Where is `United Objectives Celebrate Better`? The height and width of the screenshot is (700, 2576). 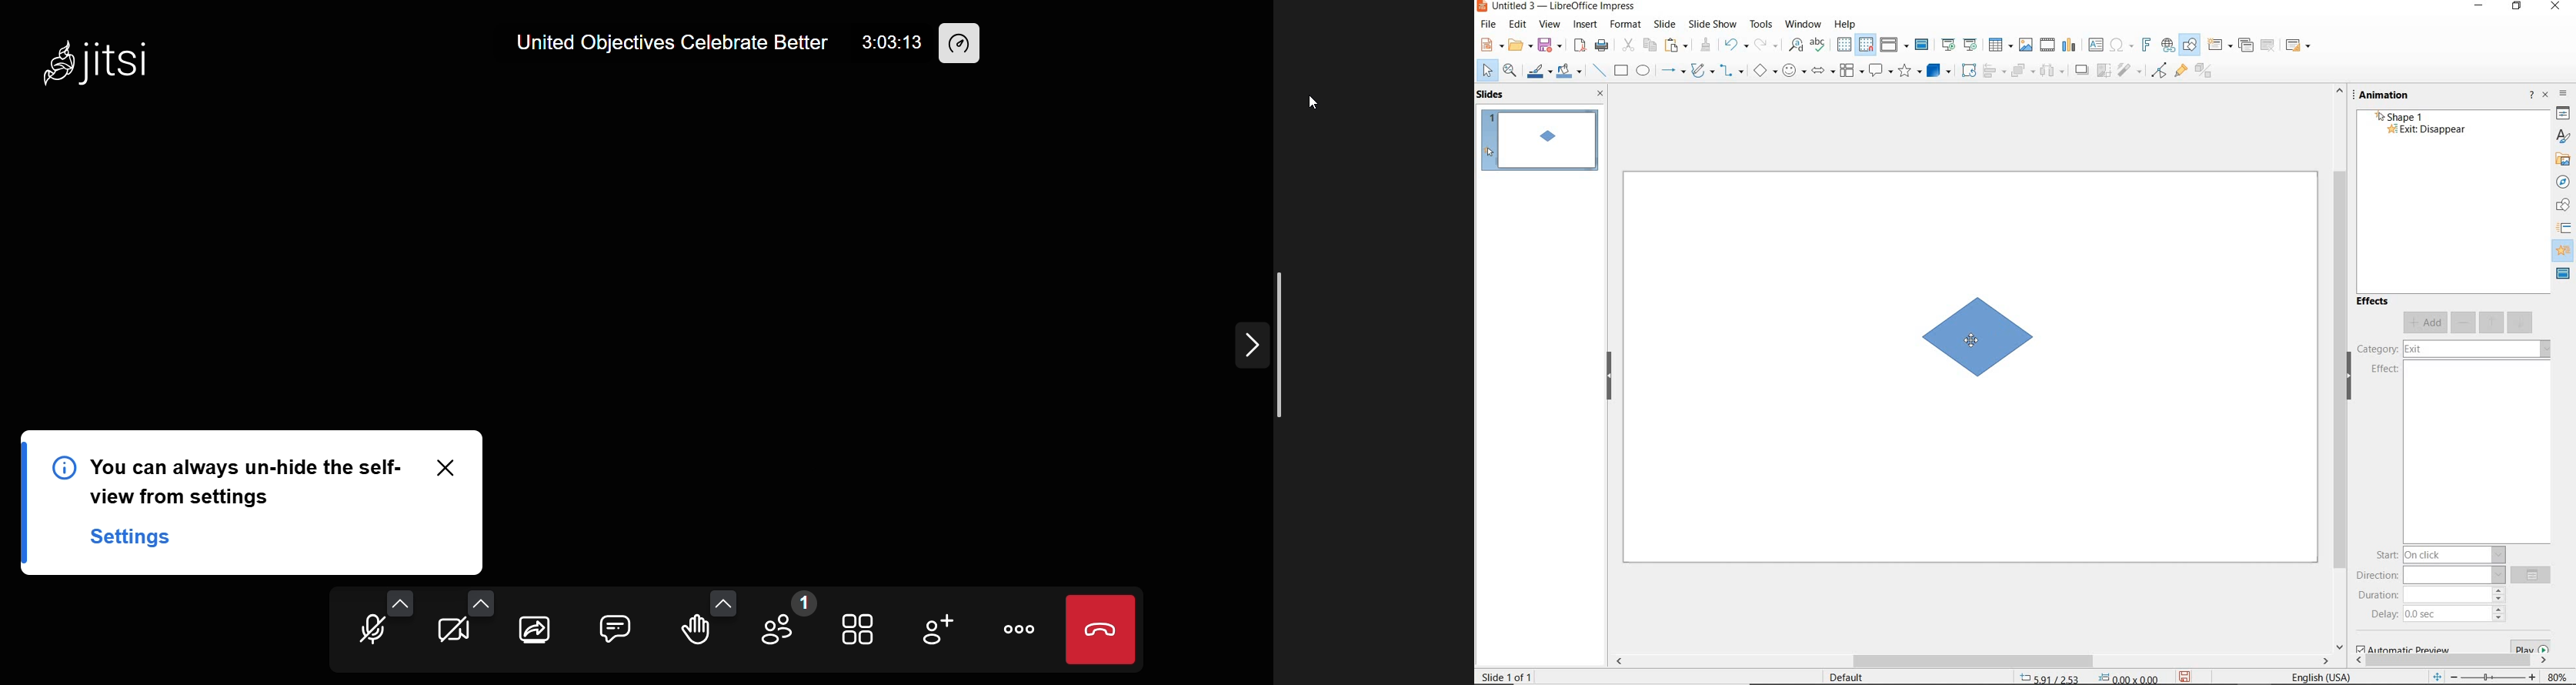
United Objectives Celebrate Better is located at coordinates (667, 42).